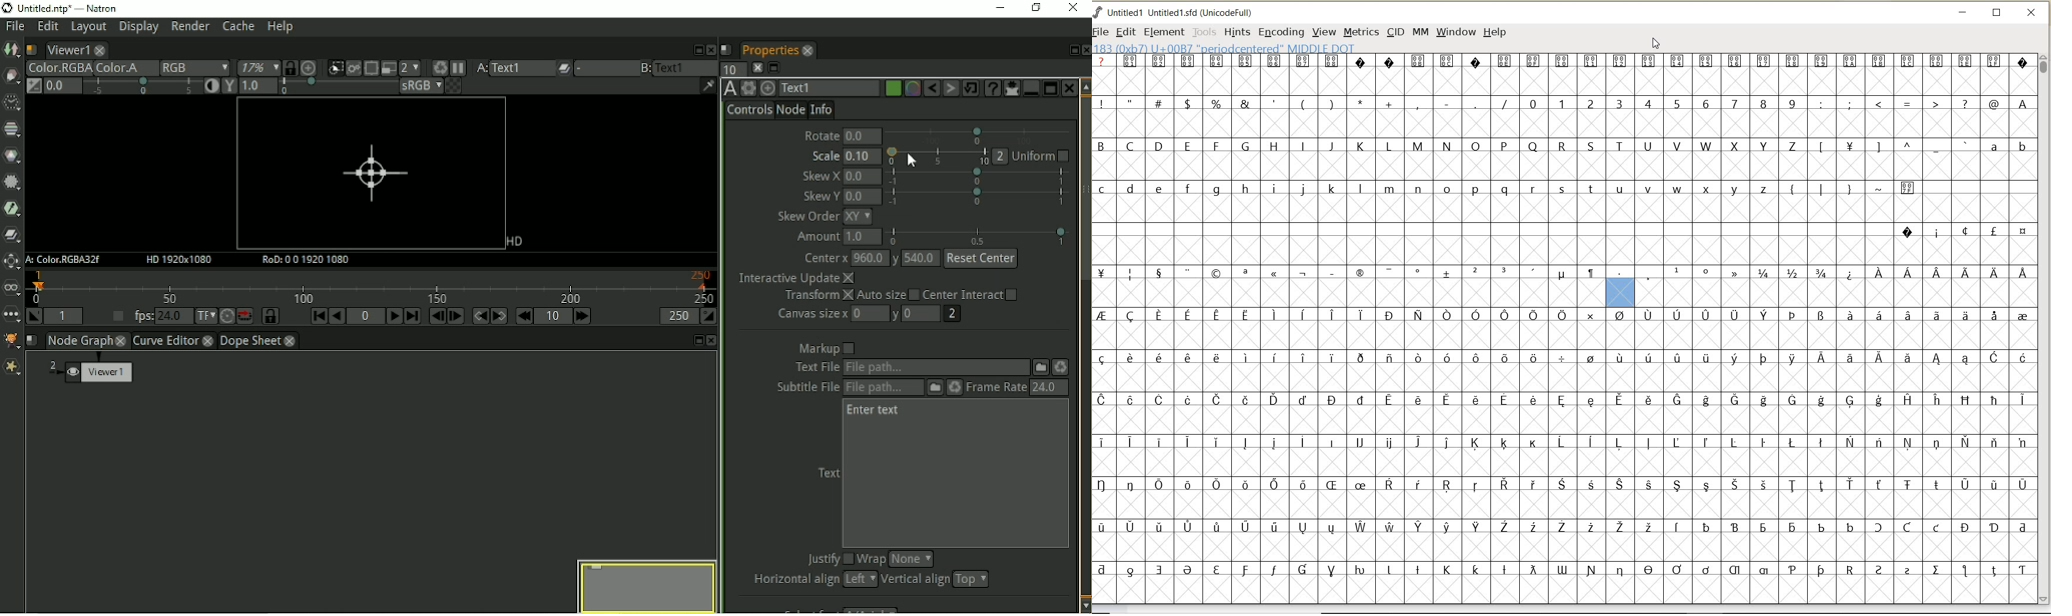 The image size is (2072, 616). What do you see at coordinates (2033, 13) in the screenshot?
I see `CLOSE` at bounding box center [2033, 13].